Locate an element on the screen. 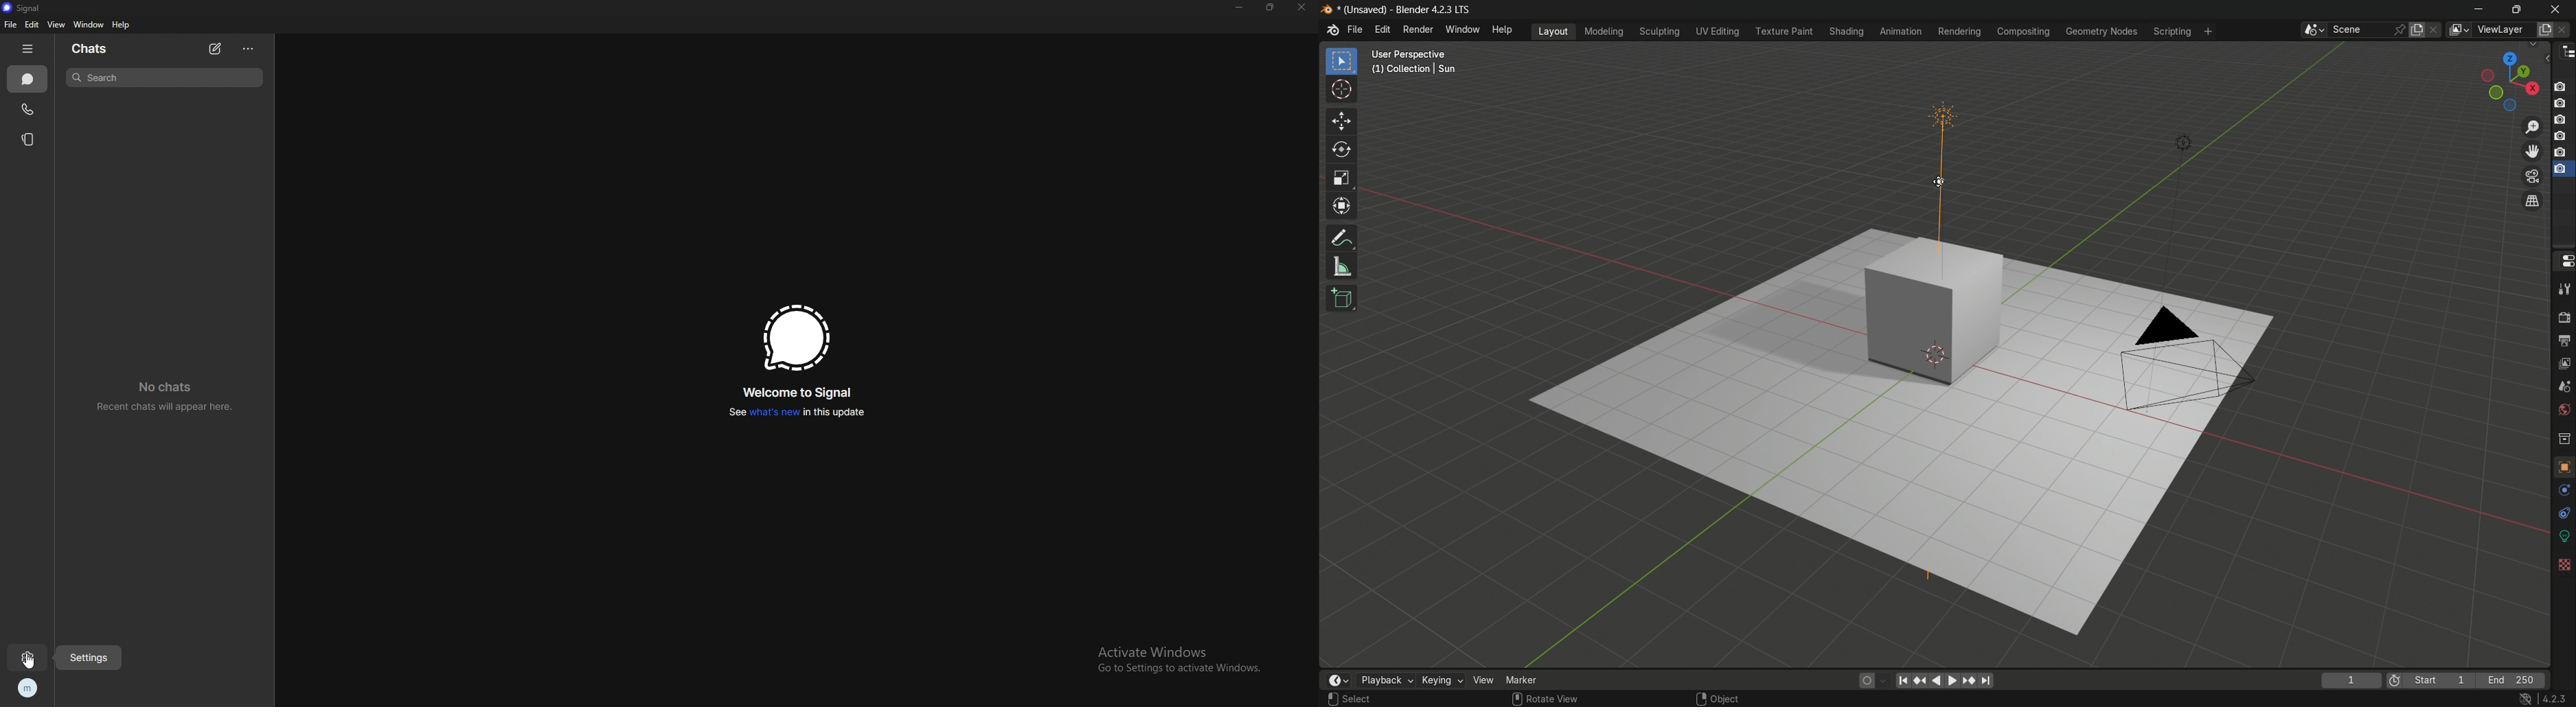 The height and width of the screenshot is (728, 2576). minimize is located at coordinates (1240, 7).